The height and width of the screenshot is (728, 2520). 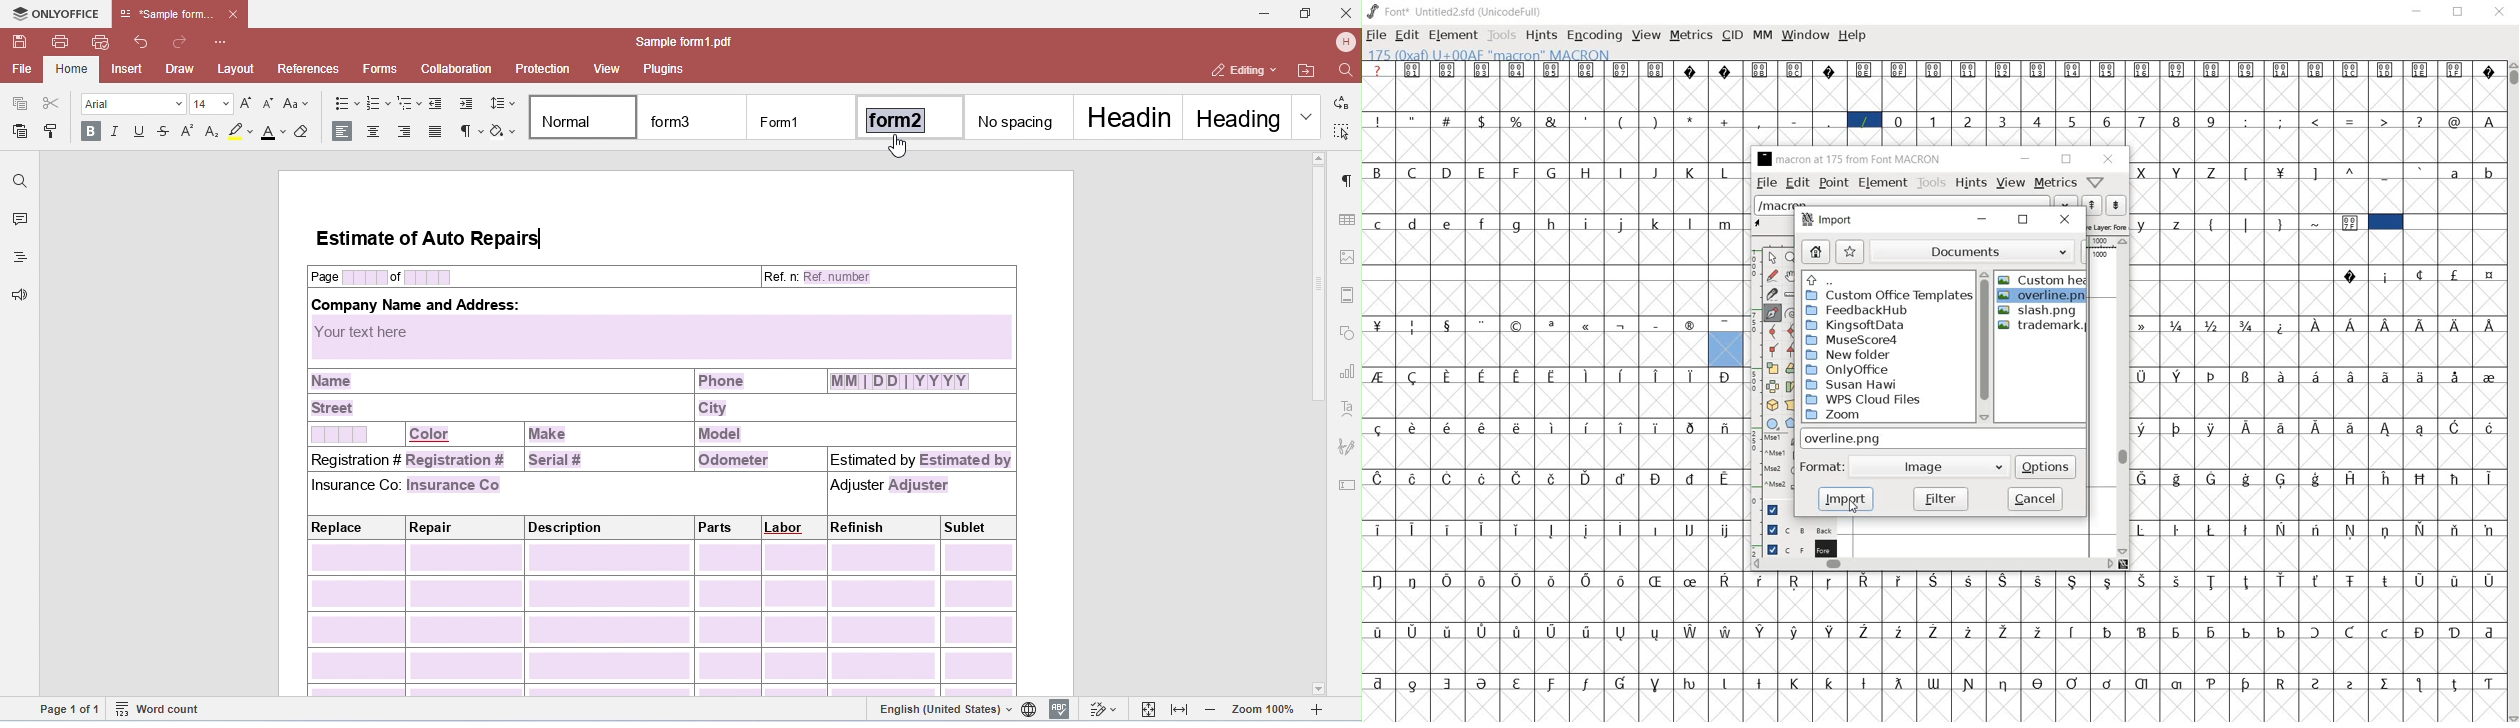 I want to click on Maximize, so click(x=2461, y=14).